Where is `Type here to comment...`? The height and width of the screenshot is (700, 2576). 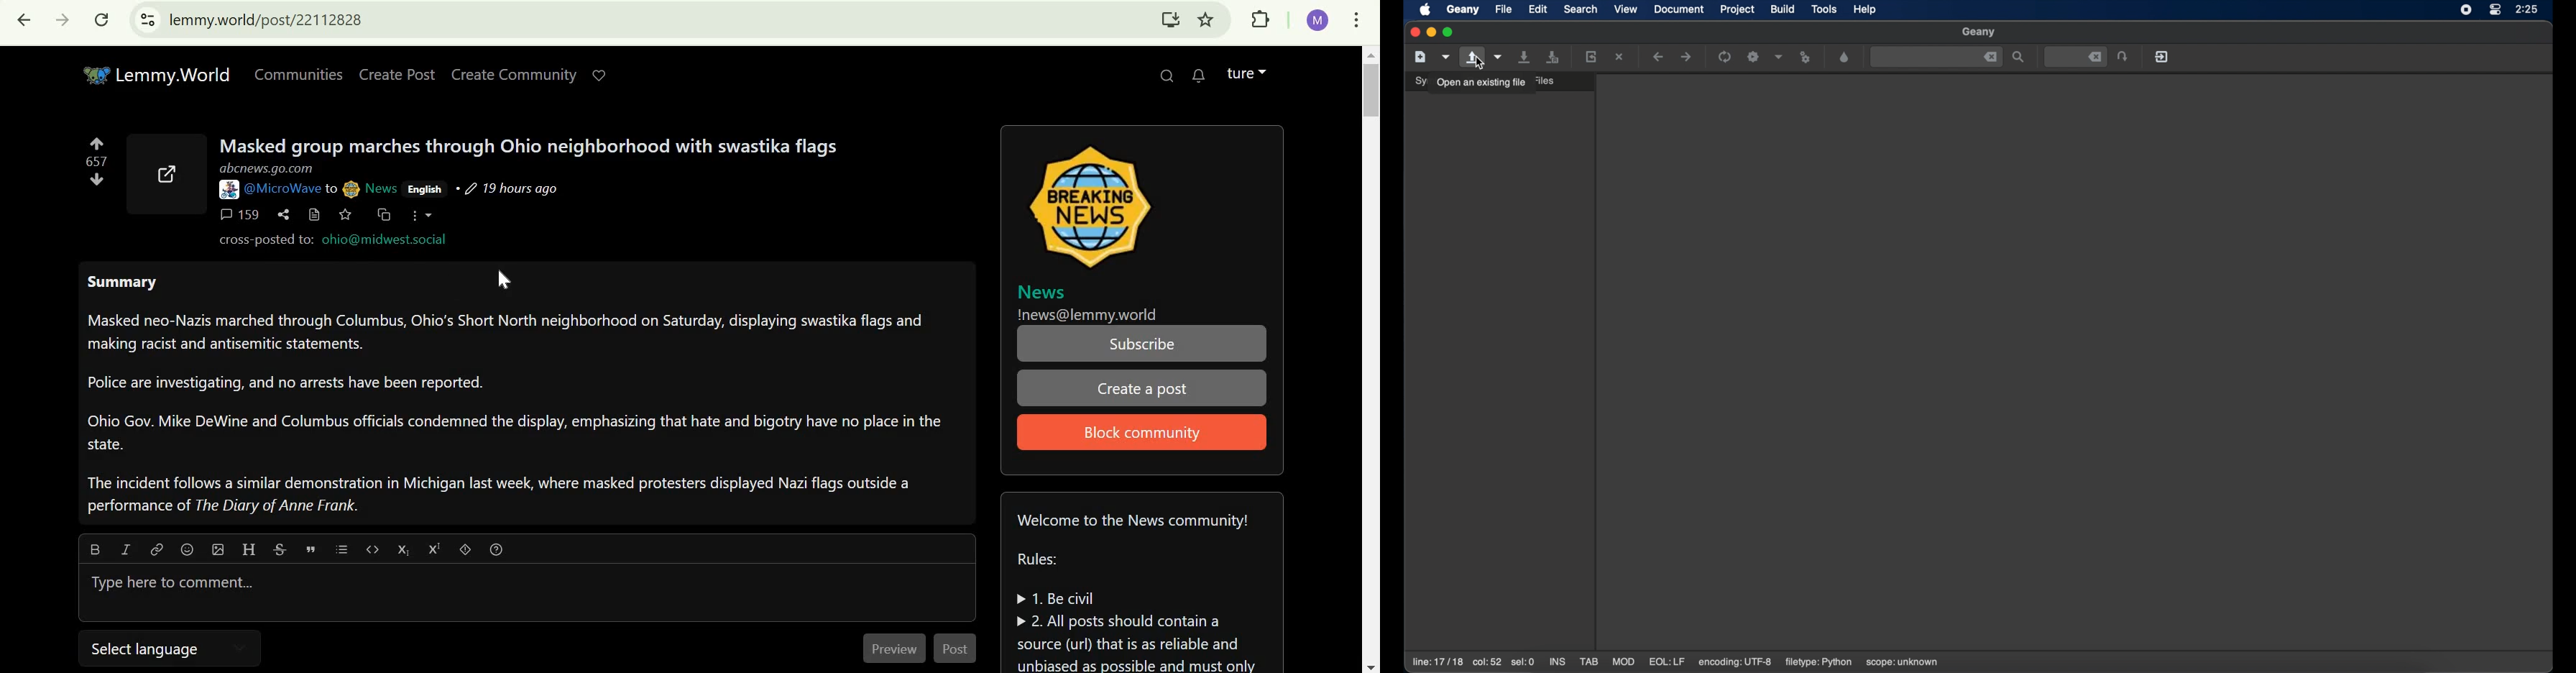
Type here to comment... is located at coordinates (165, 583).